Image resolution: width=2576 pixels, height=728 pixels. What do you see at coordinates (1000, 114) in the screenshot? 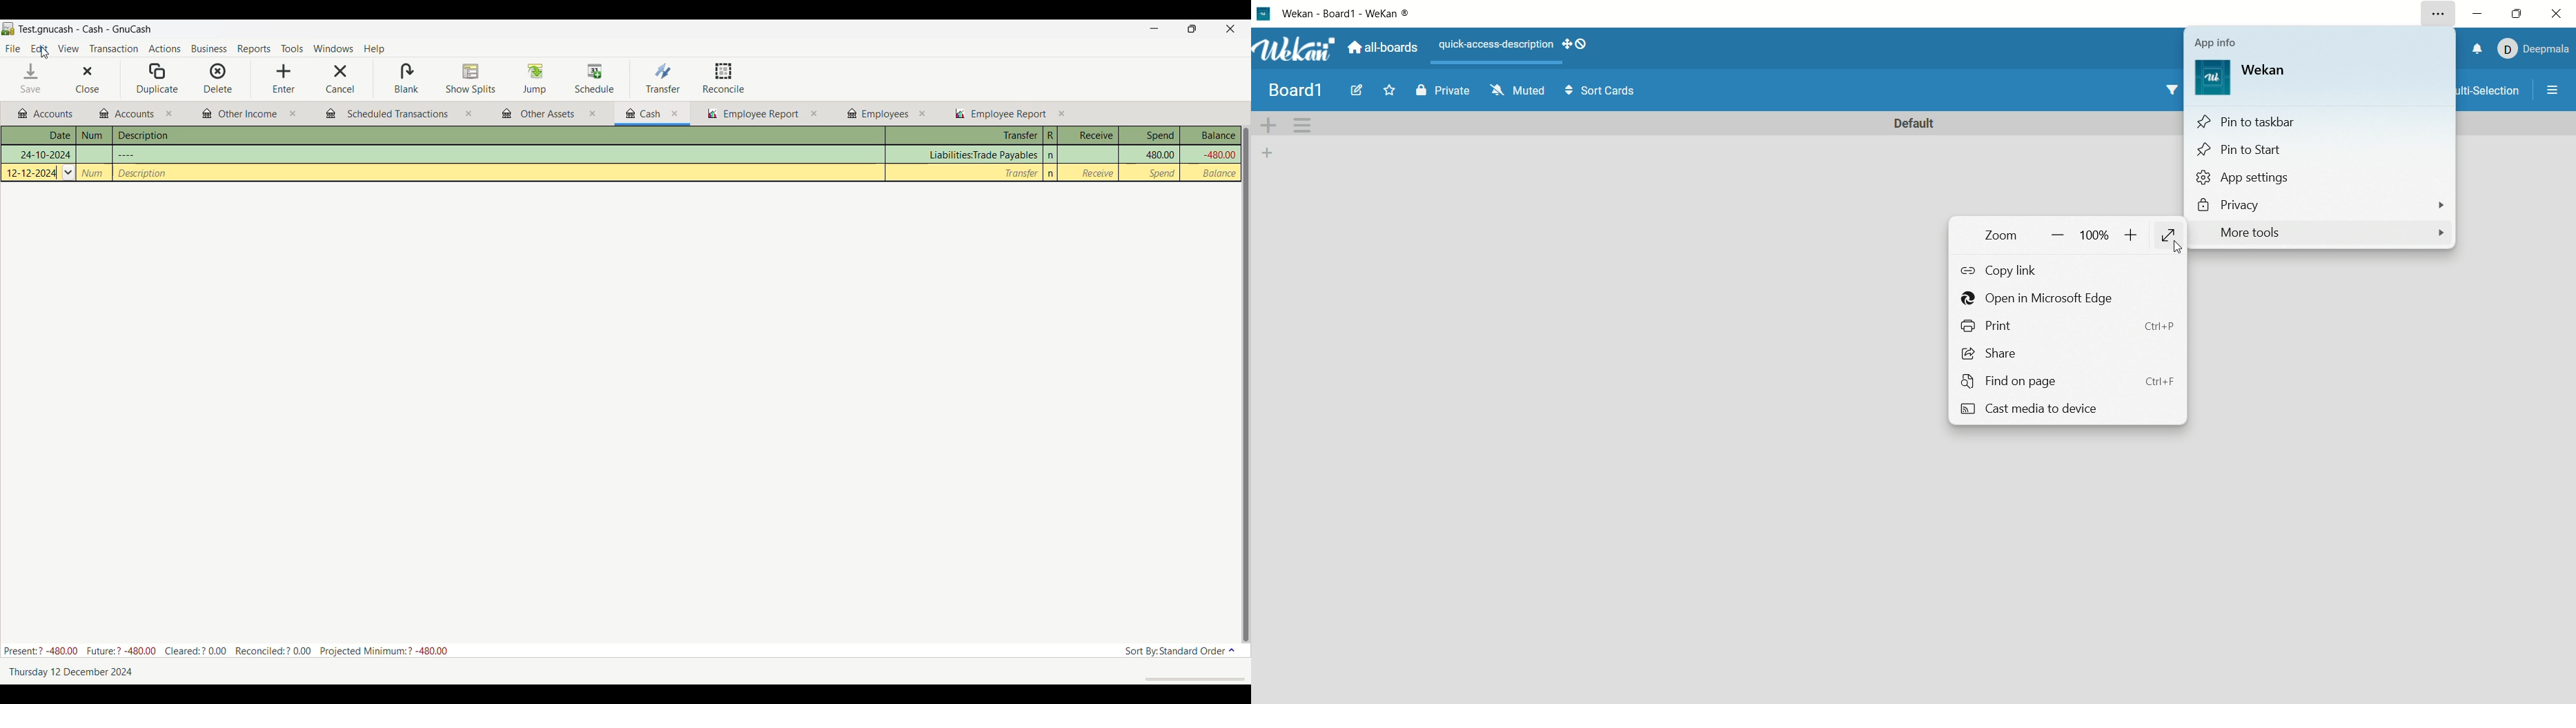
I see `Other budgets and reports` at bounding box center [1000, 114].